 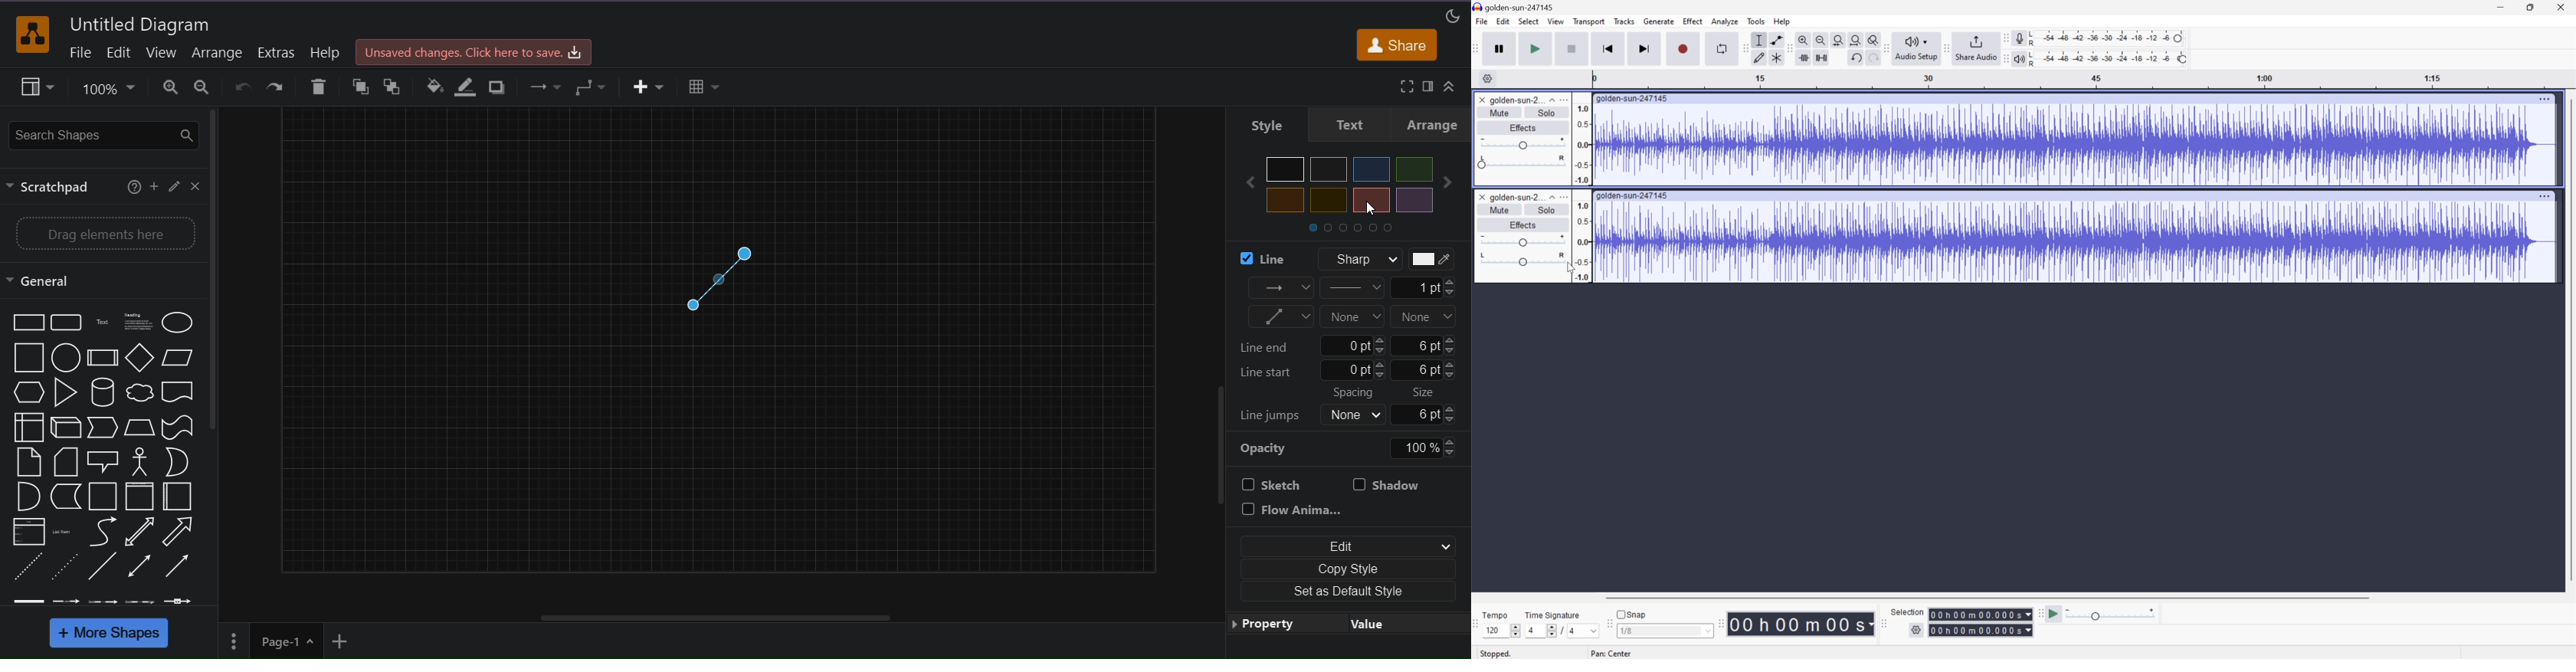 I want to click on 4, so click(x=1576, y=630).